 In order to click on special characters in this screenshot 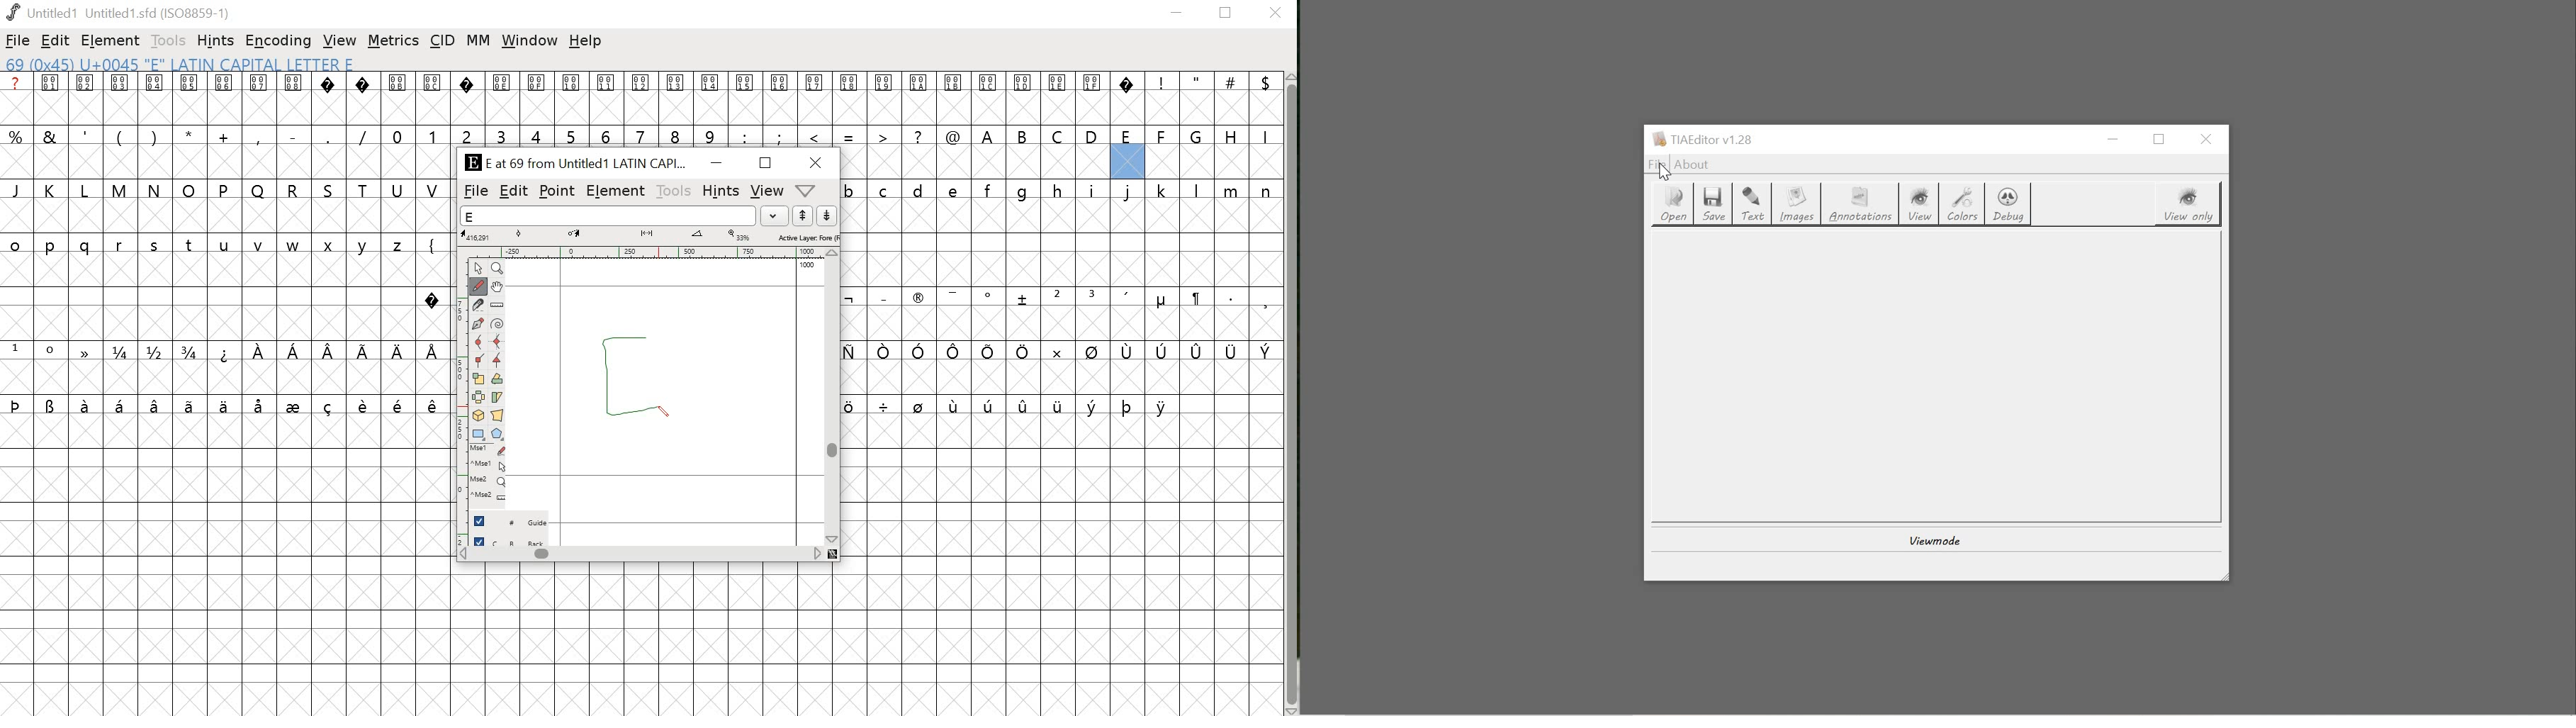, I will do `click(1063, 352)`.